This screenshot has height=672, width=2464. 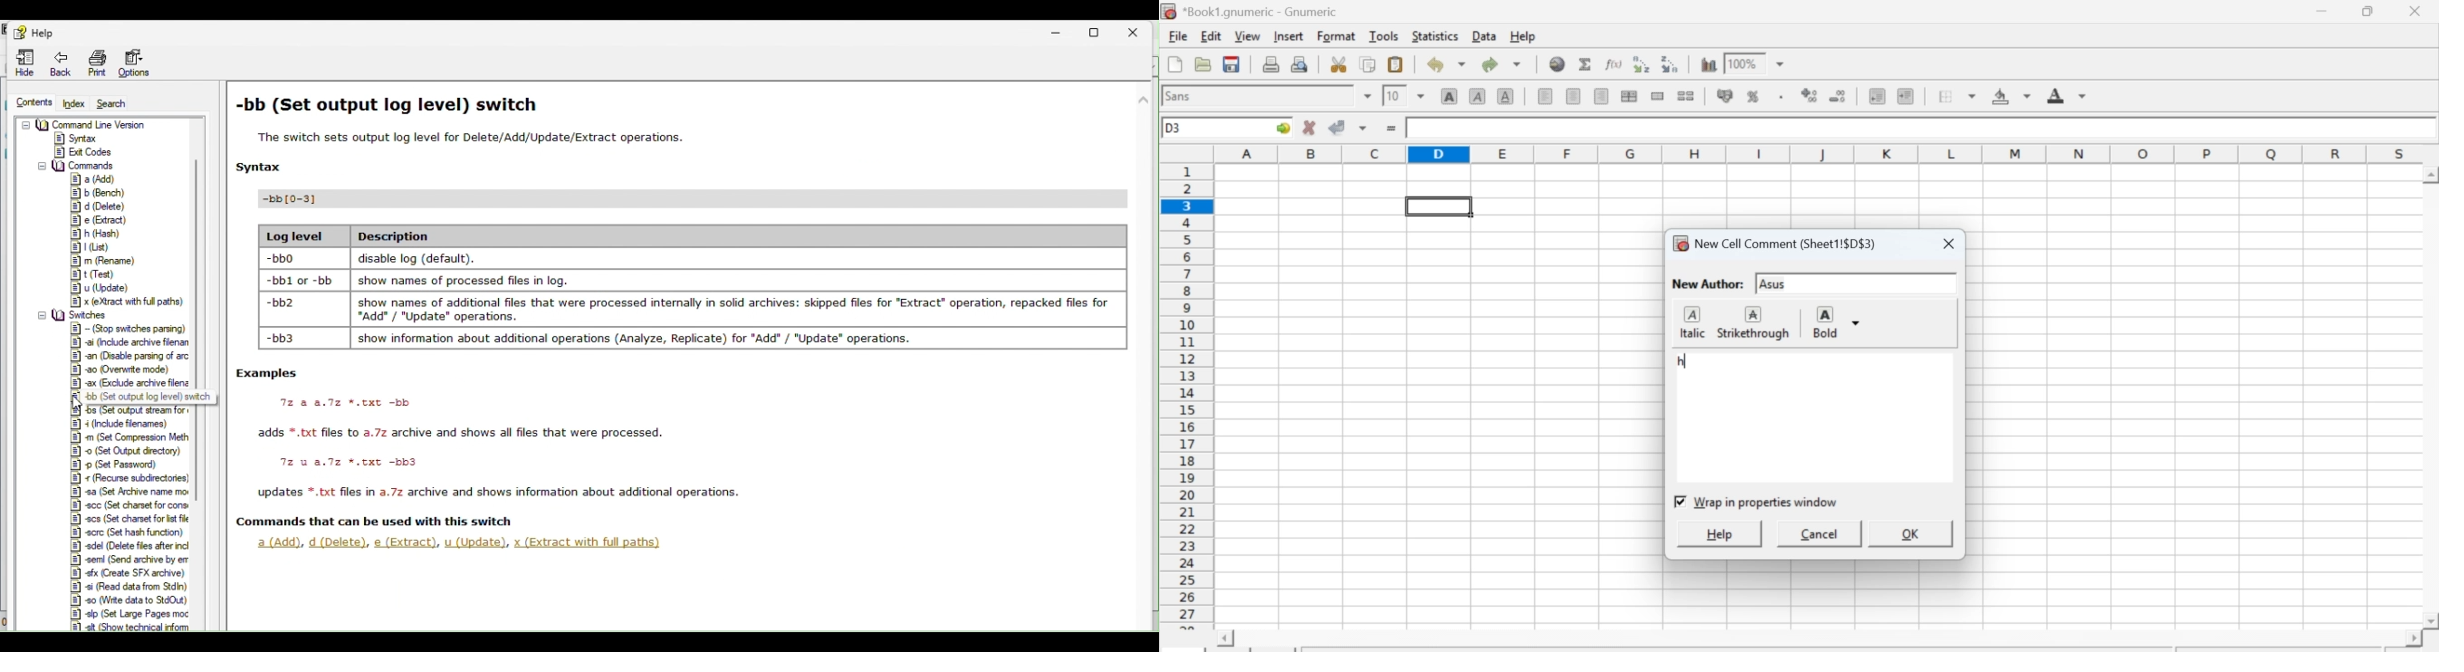 I want to click on Italics, so click(x=1477, y=96).